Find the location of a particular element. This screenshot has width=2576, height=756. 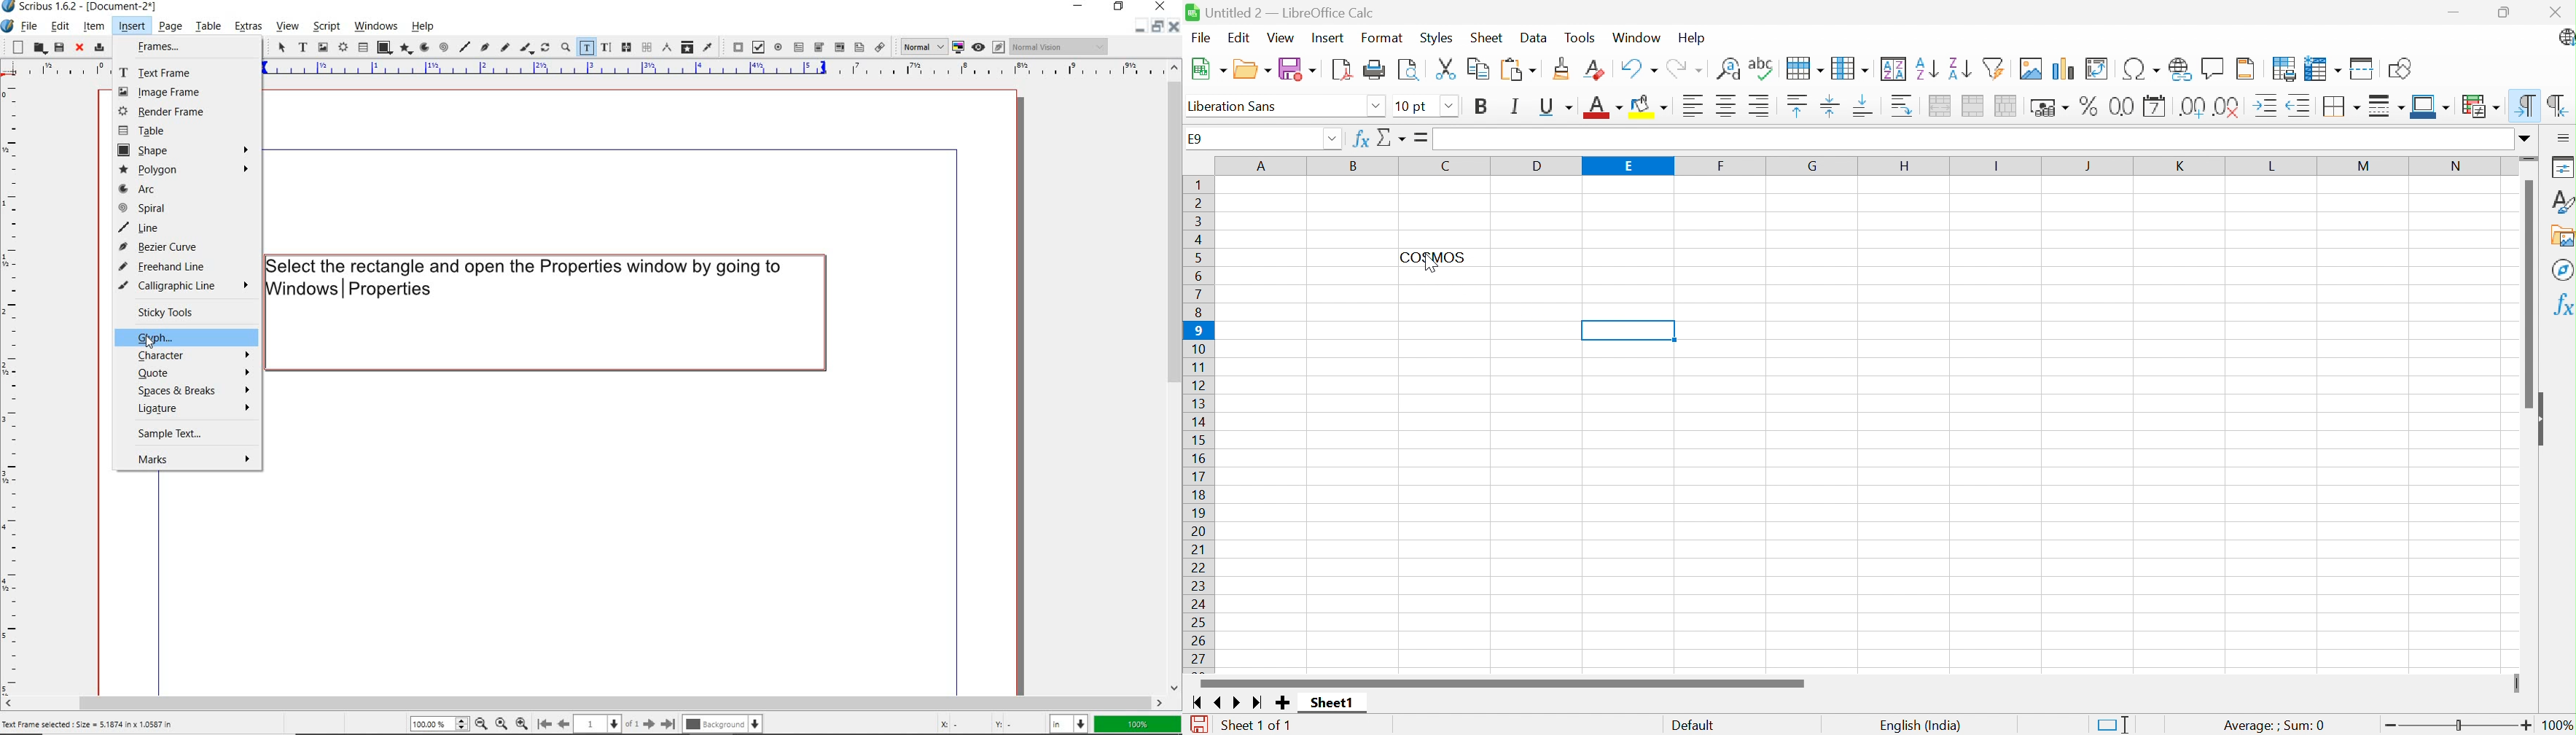

E9 is located at coordinates (1253, 135).